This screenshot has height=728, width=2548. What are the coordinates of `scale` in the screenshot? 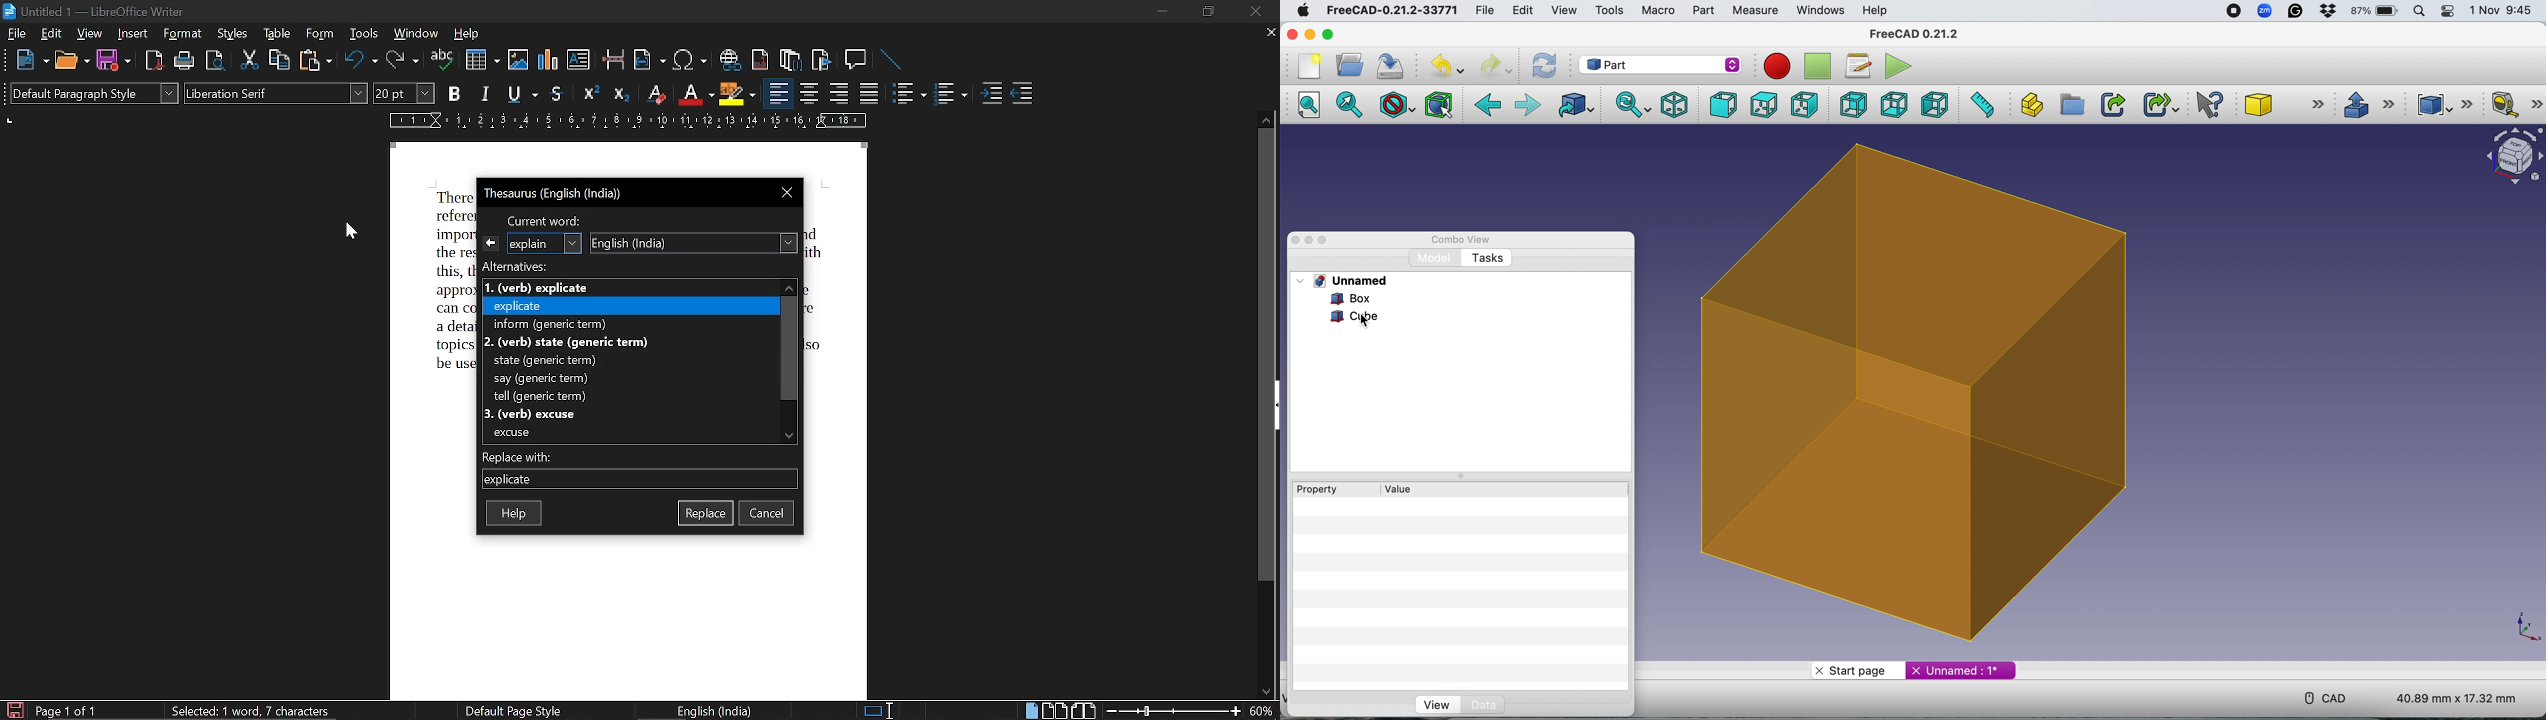 It's located at (625, 122).